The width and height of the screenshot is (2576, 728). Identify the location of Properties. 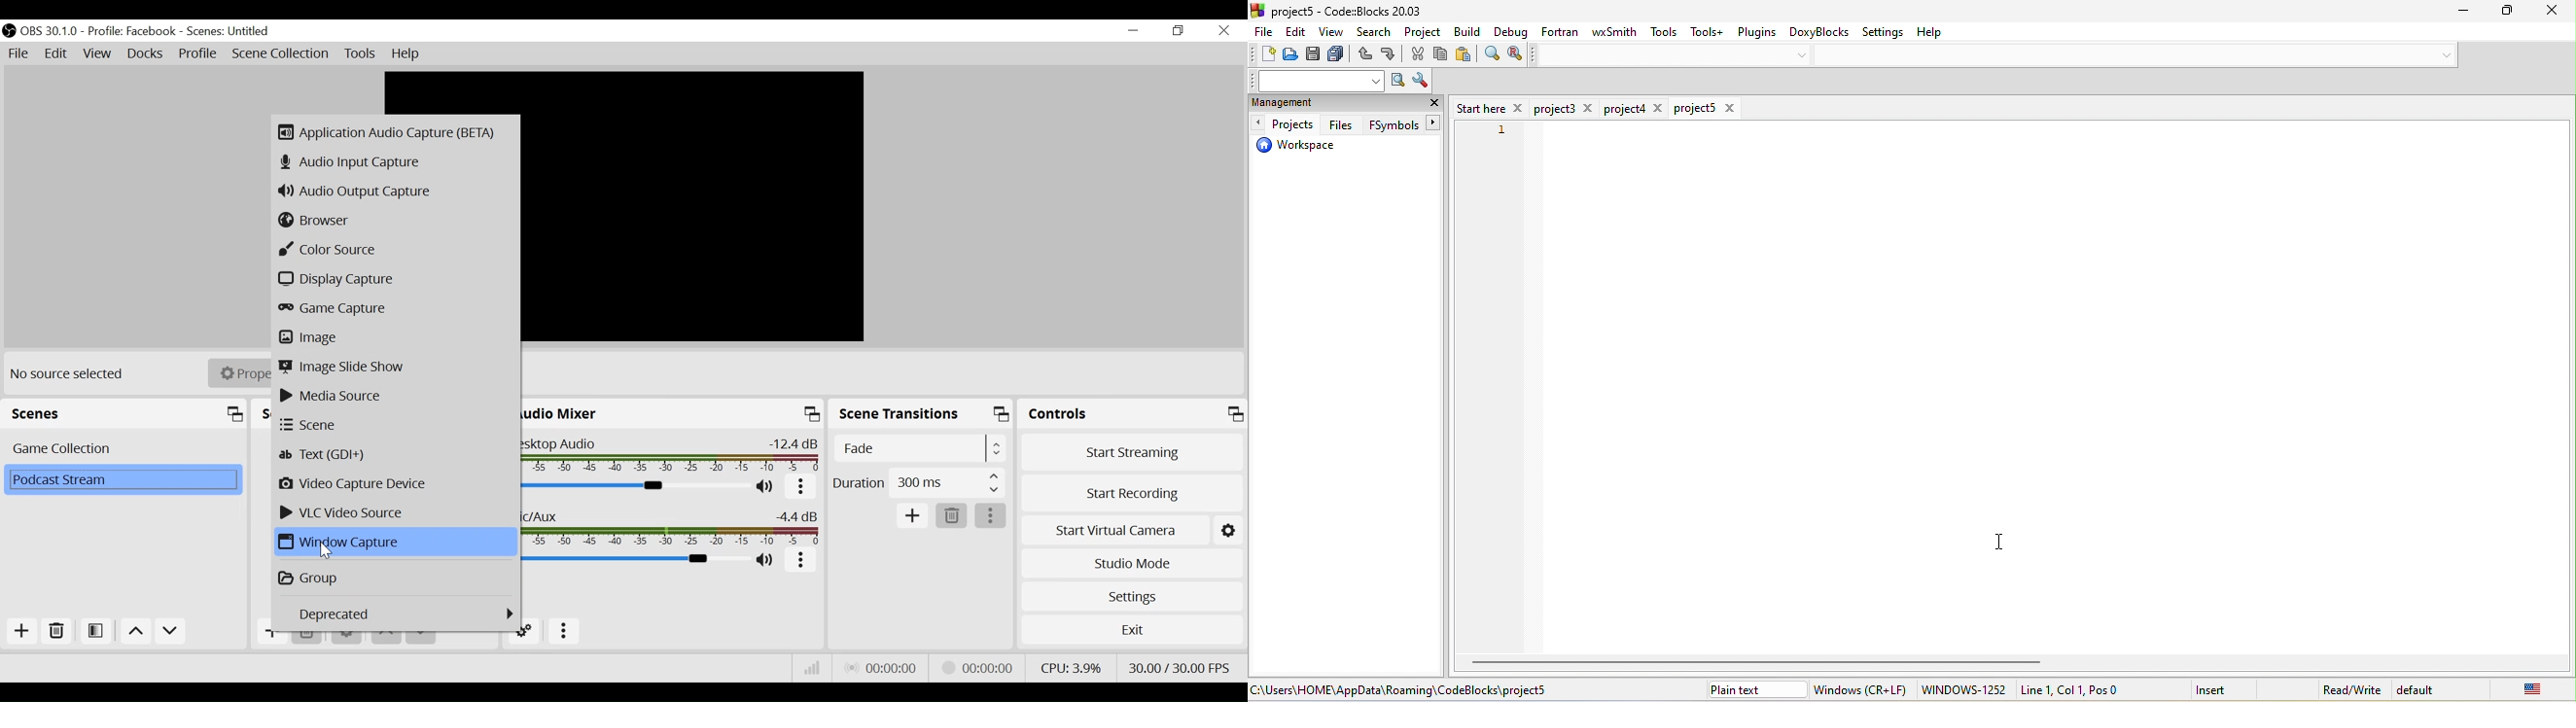
(241, 374).